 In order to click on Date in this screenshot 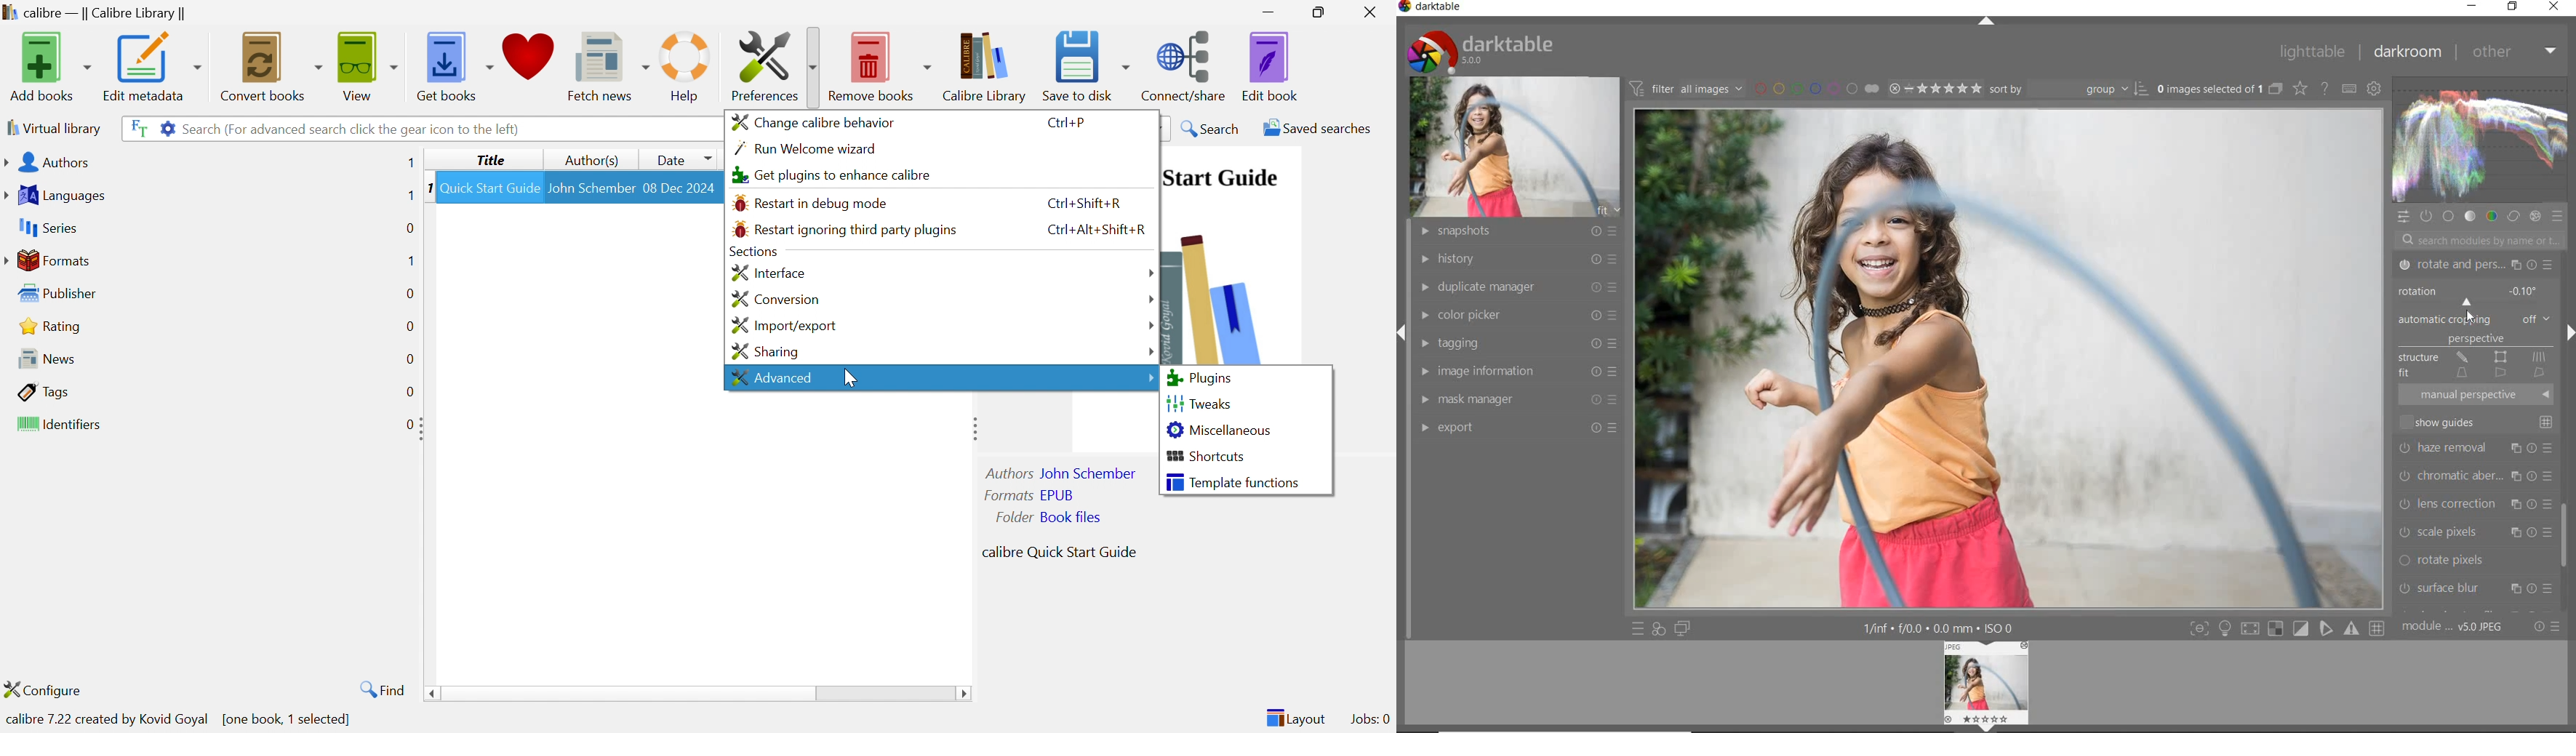, I will do `click(681, 159)`.